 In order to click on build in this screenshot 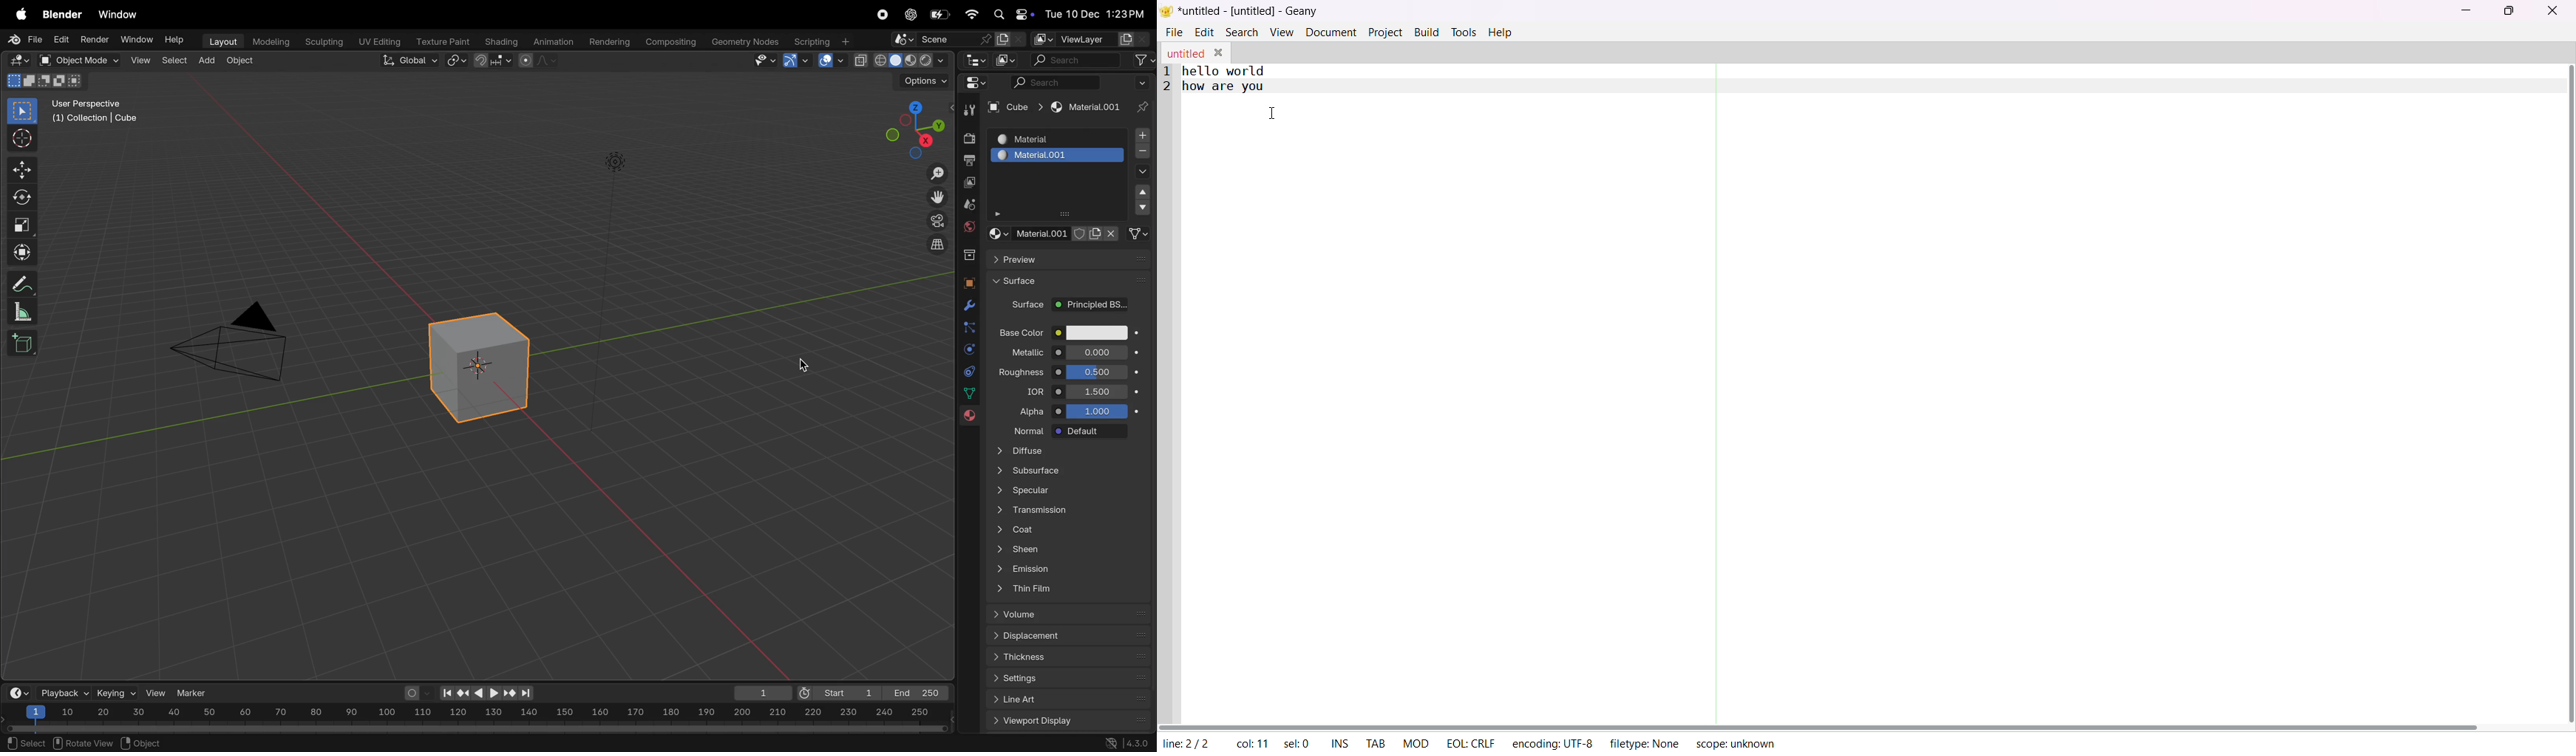, I will do `click(1424, 32)`.